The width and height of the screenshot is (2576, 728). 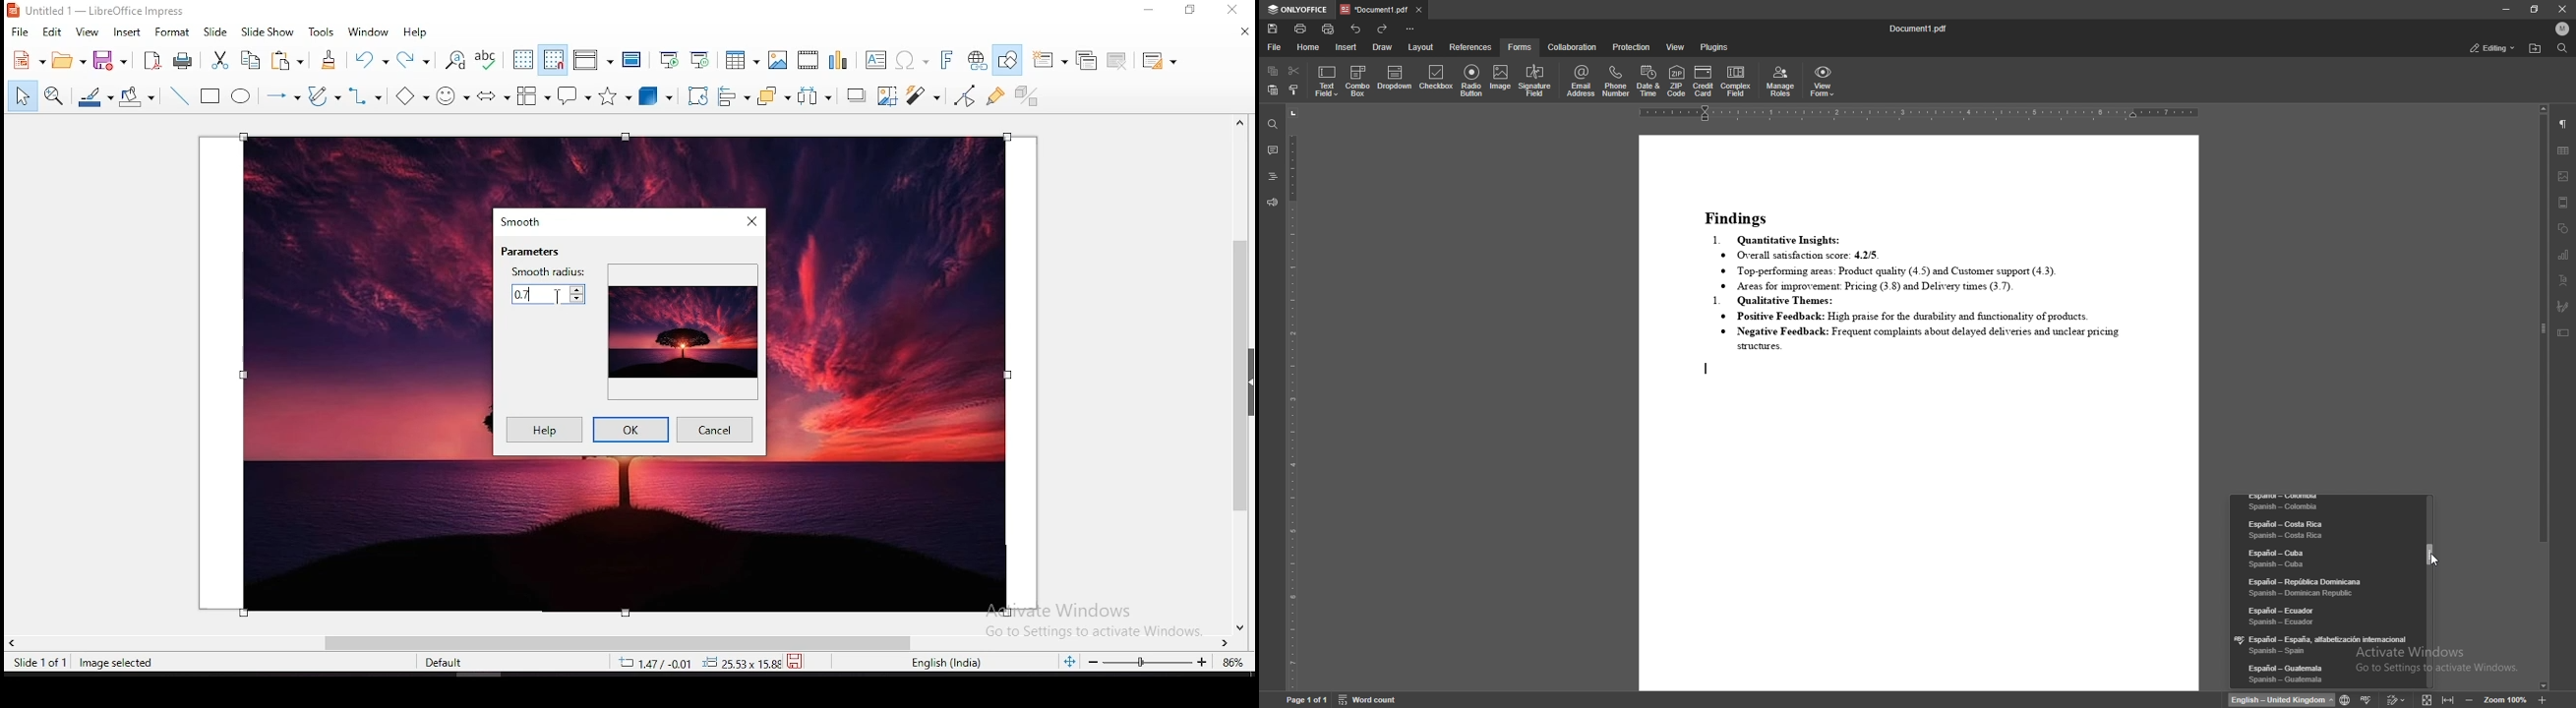 What do you see at coordinates (1272, 150) in the screenshot?
I see `comment` at bounding box center [1272, 150].